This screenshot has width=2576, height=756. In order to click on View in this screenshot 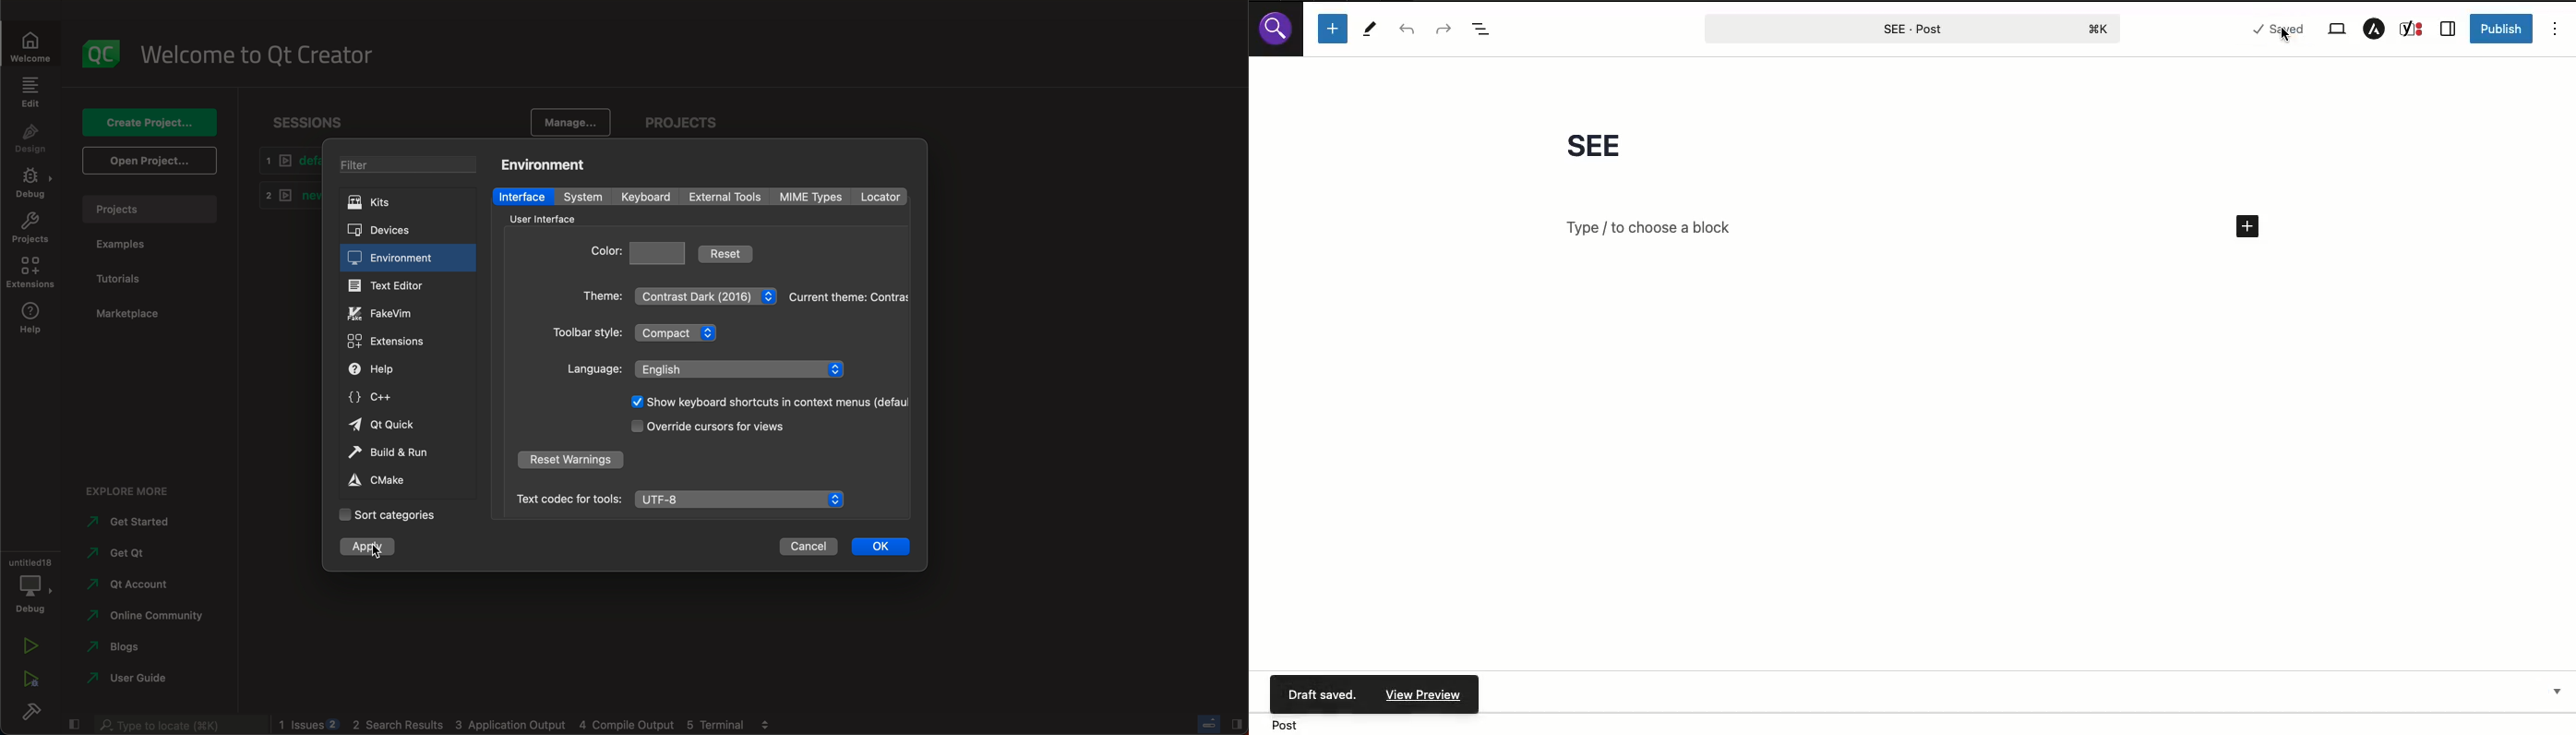, I will do `click(2340, 29)`.